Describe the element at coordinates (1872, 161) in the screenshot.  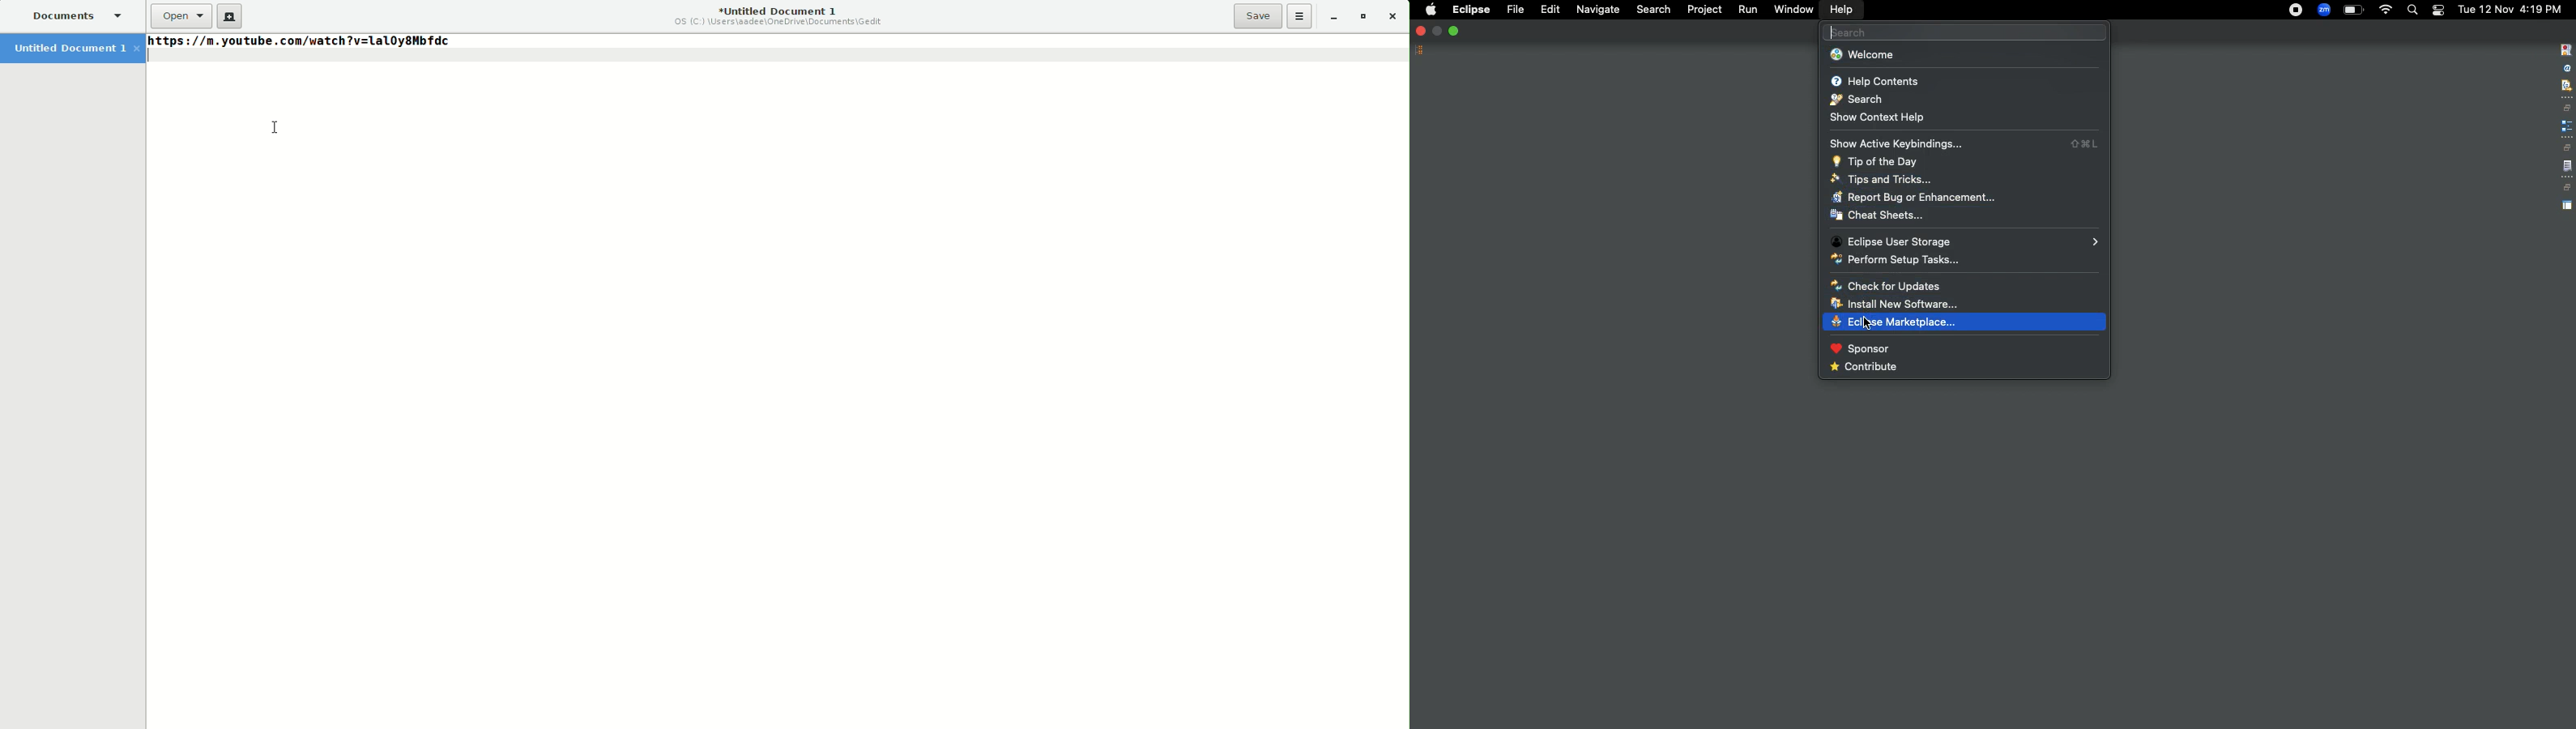
I see `Tip of the day` at that location.